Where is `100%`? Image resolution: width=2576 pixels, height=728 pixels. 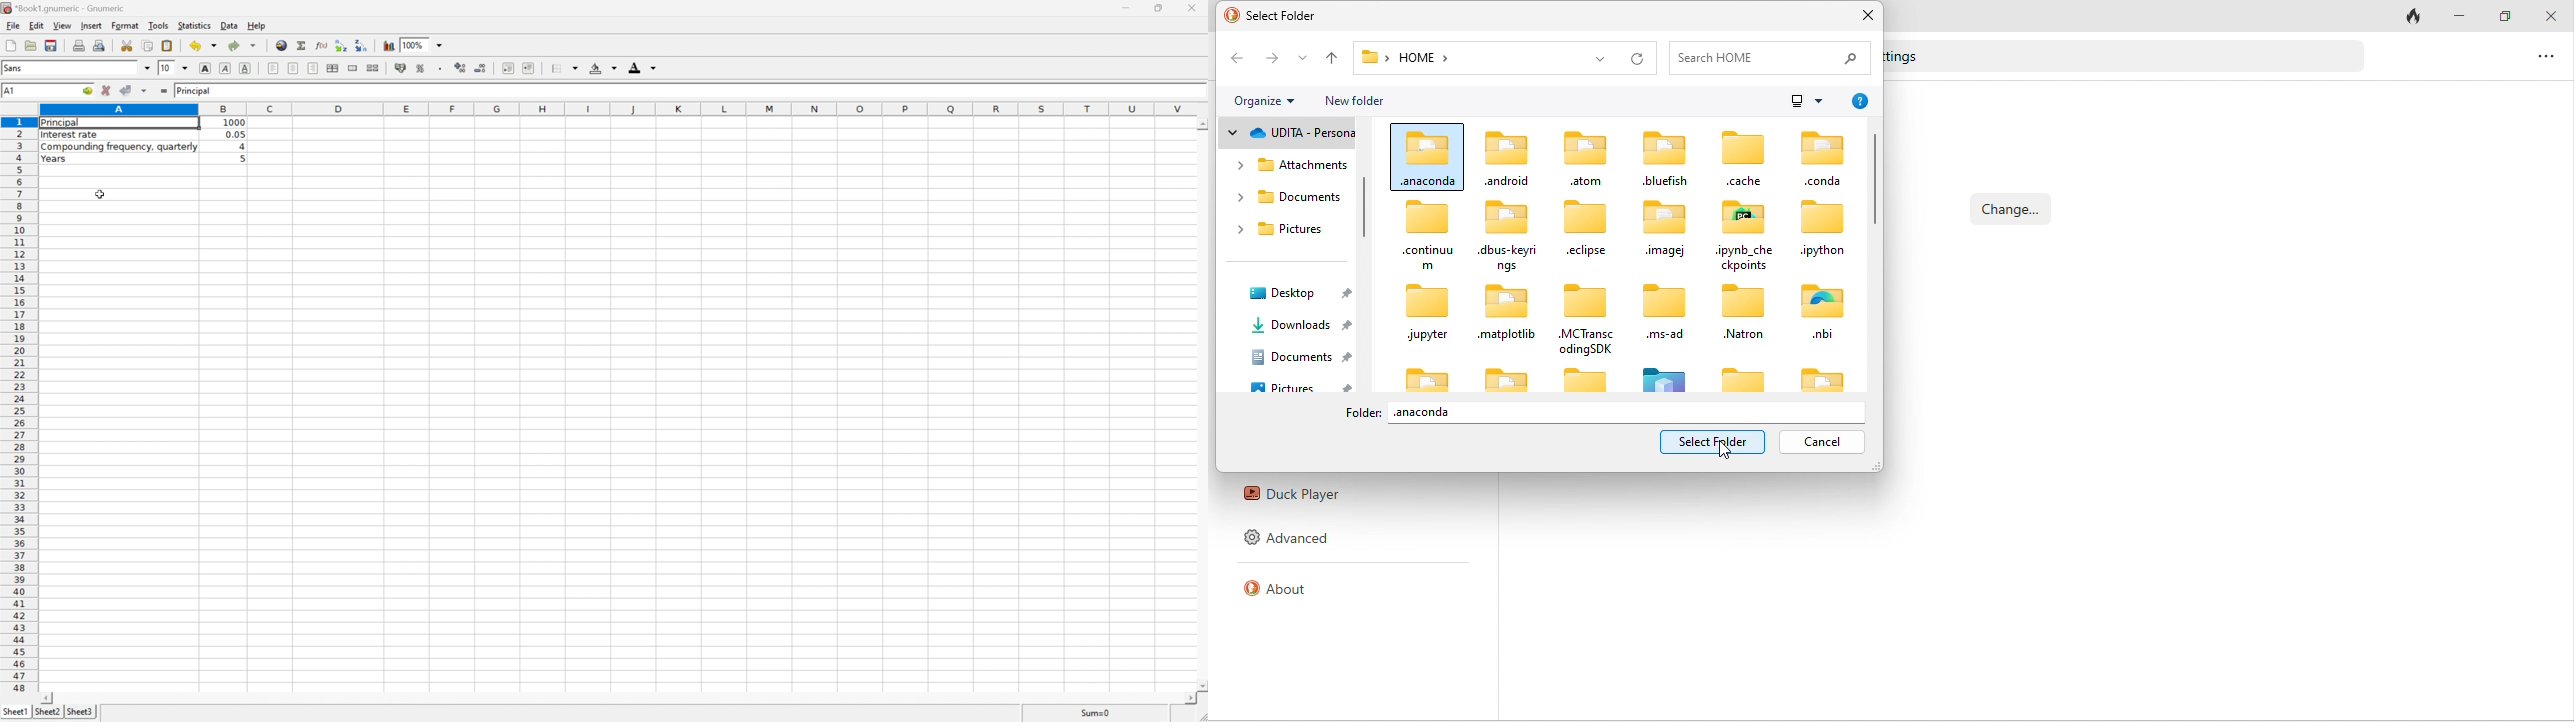
100% is located at coordinates (414, 44).